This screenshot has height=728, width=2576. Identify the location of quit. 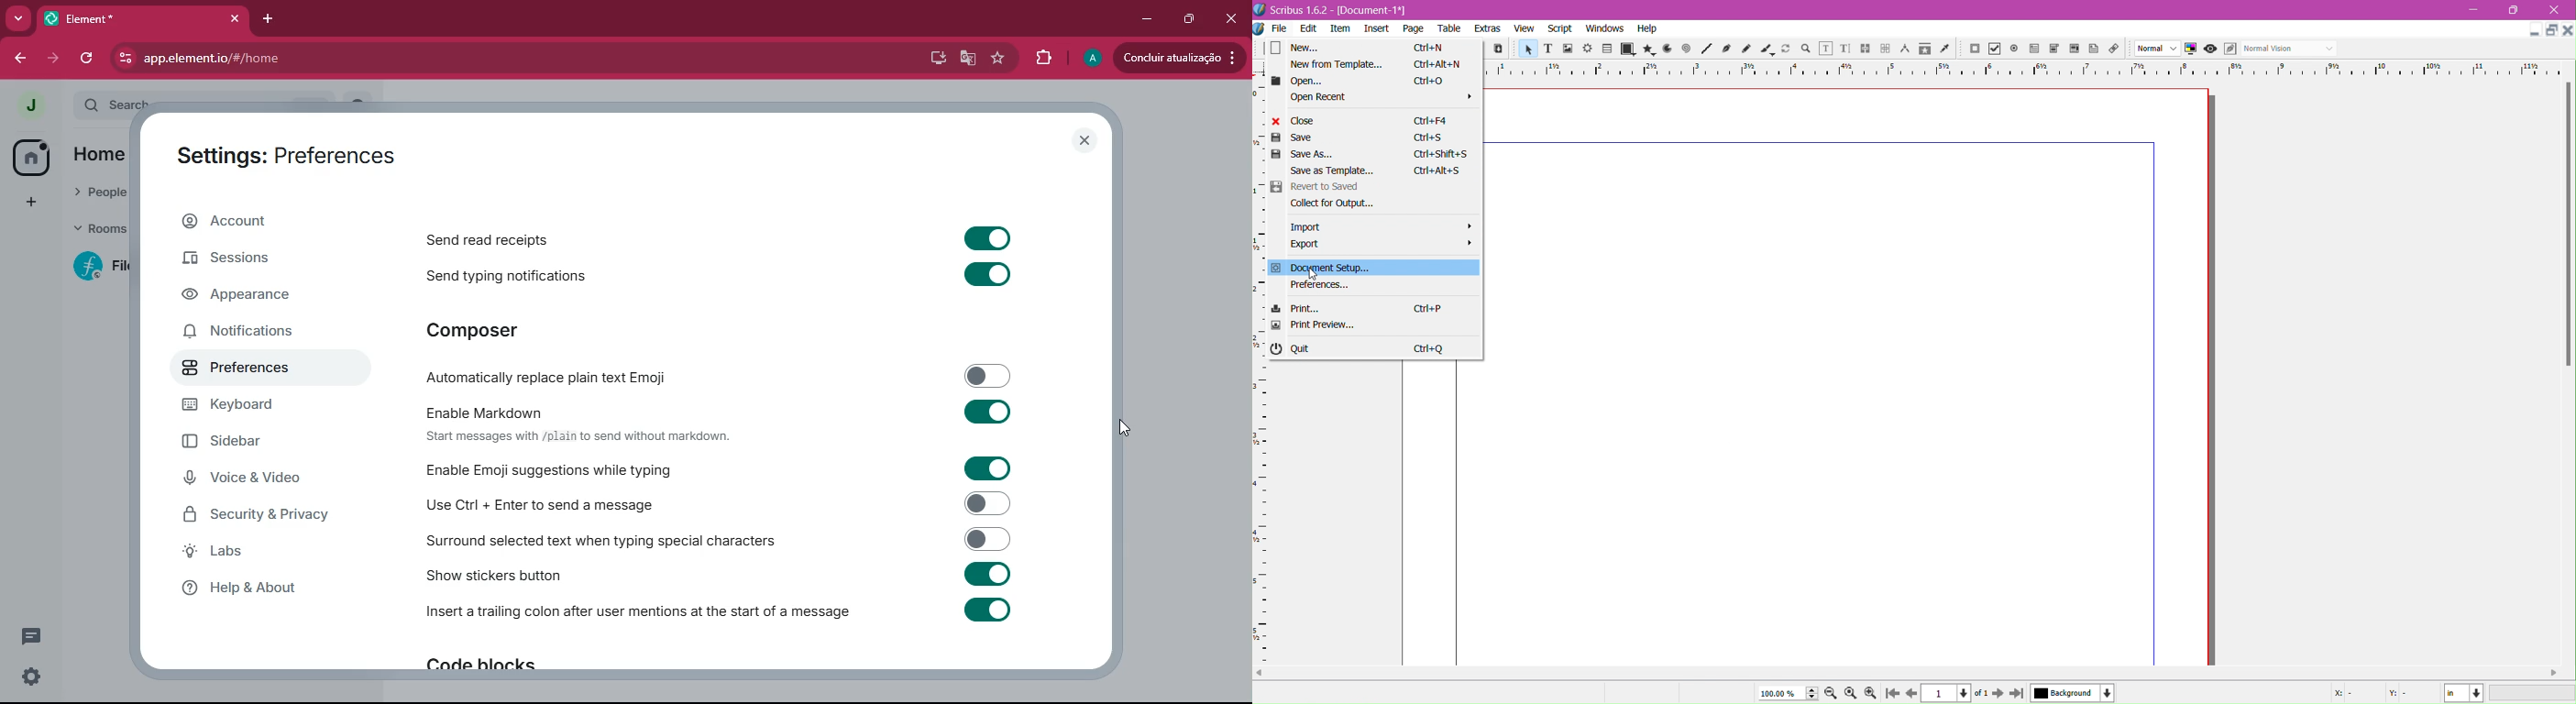
(1289, 349).